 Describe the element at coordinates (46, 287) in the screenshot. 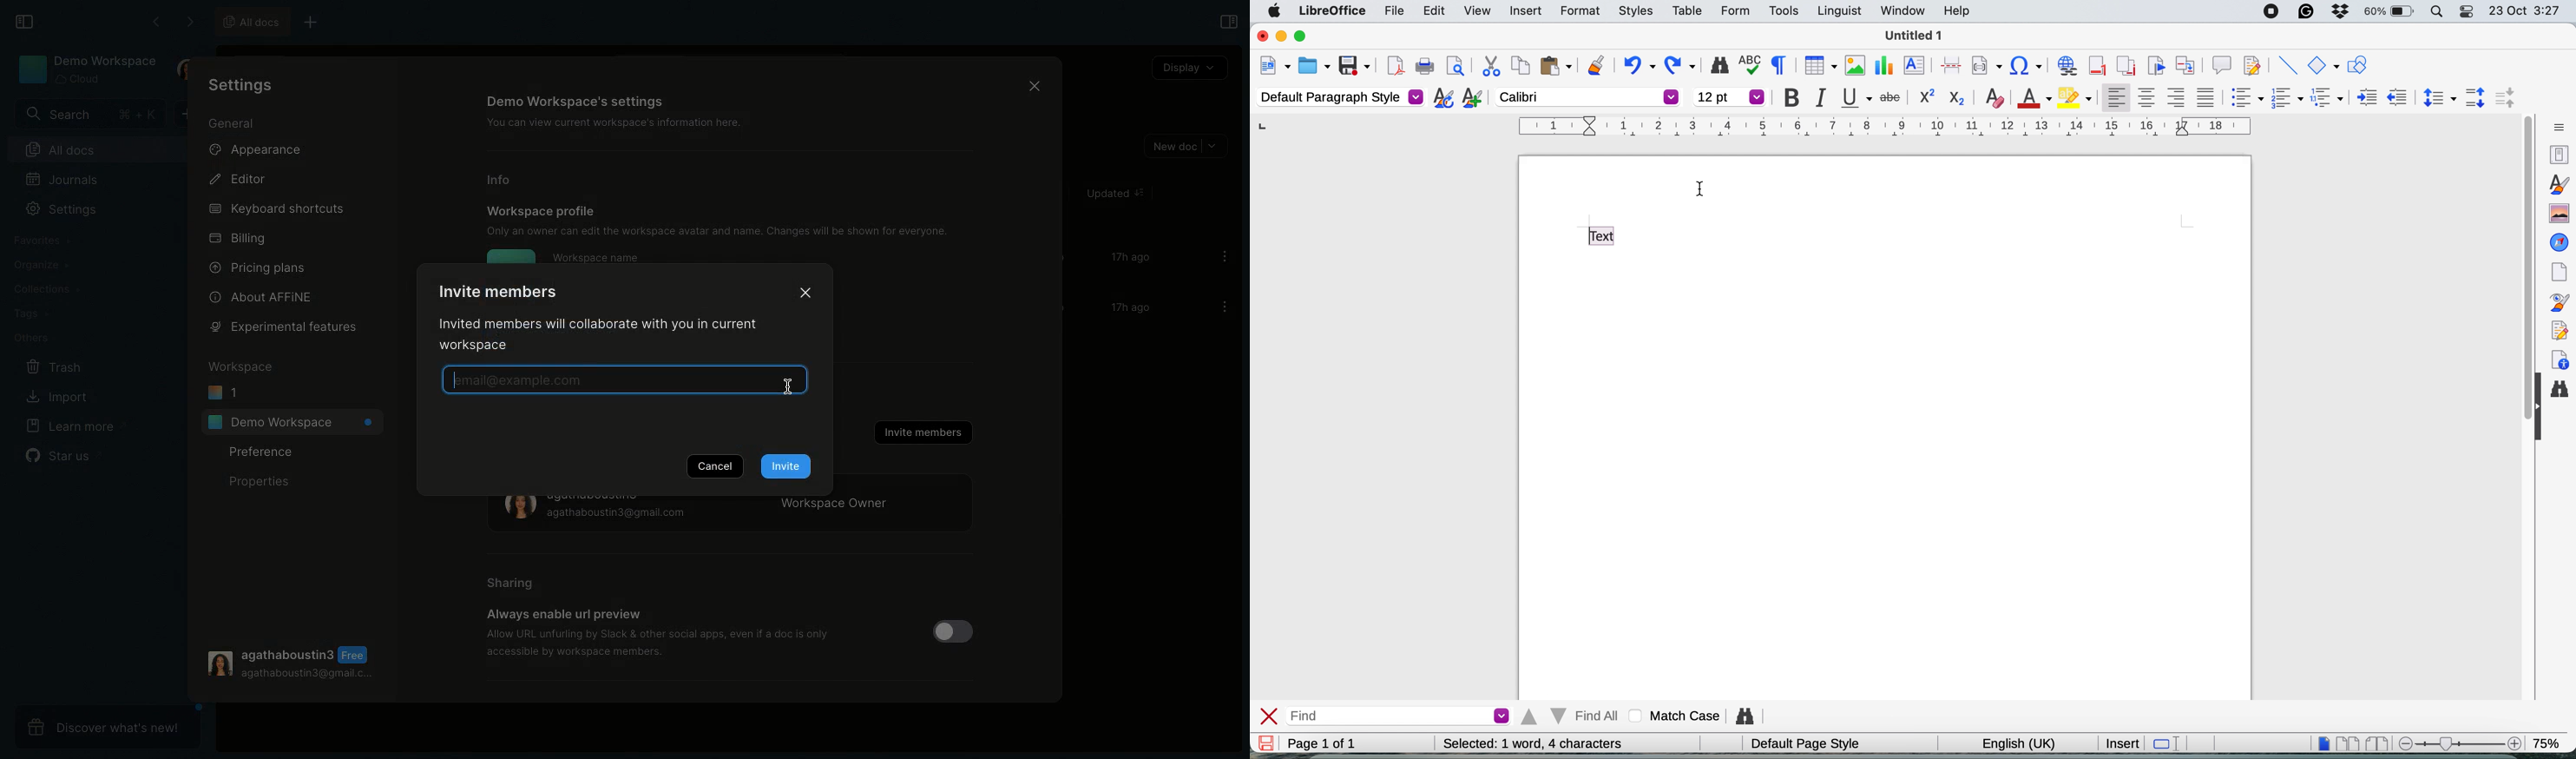

I see `Collections` at that location.